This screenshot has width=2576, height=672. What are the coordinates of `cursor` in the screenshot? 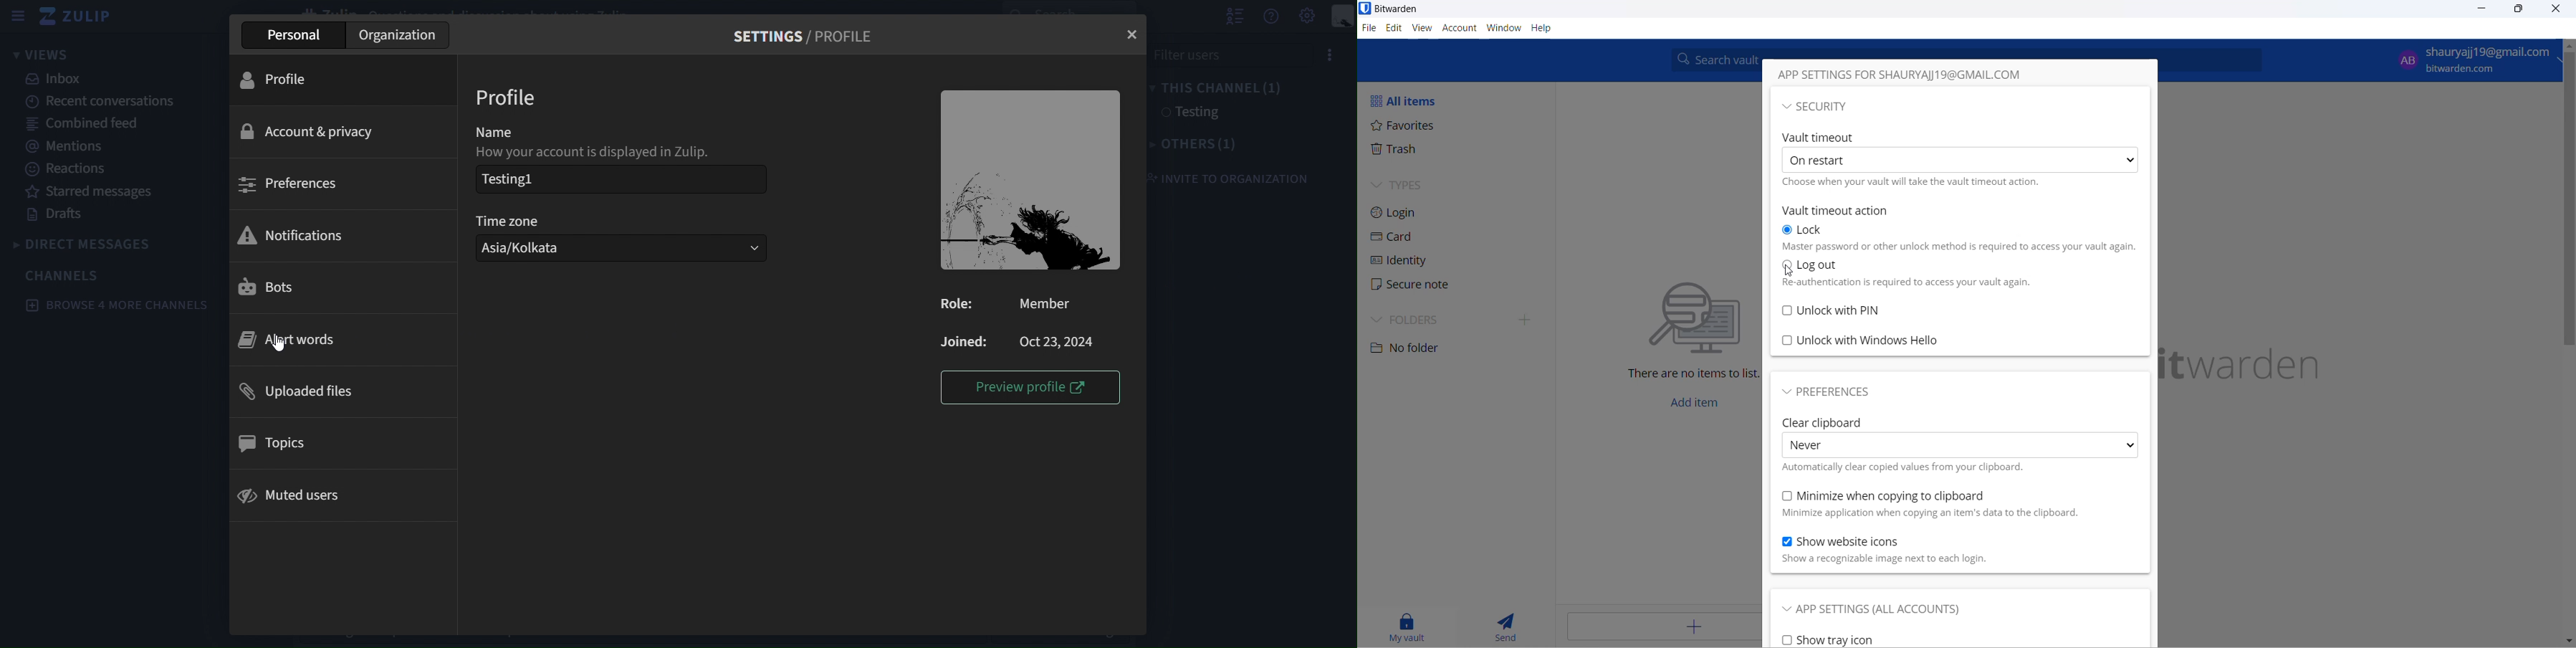 It's located at (1787, 272).